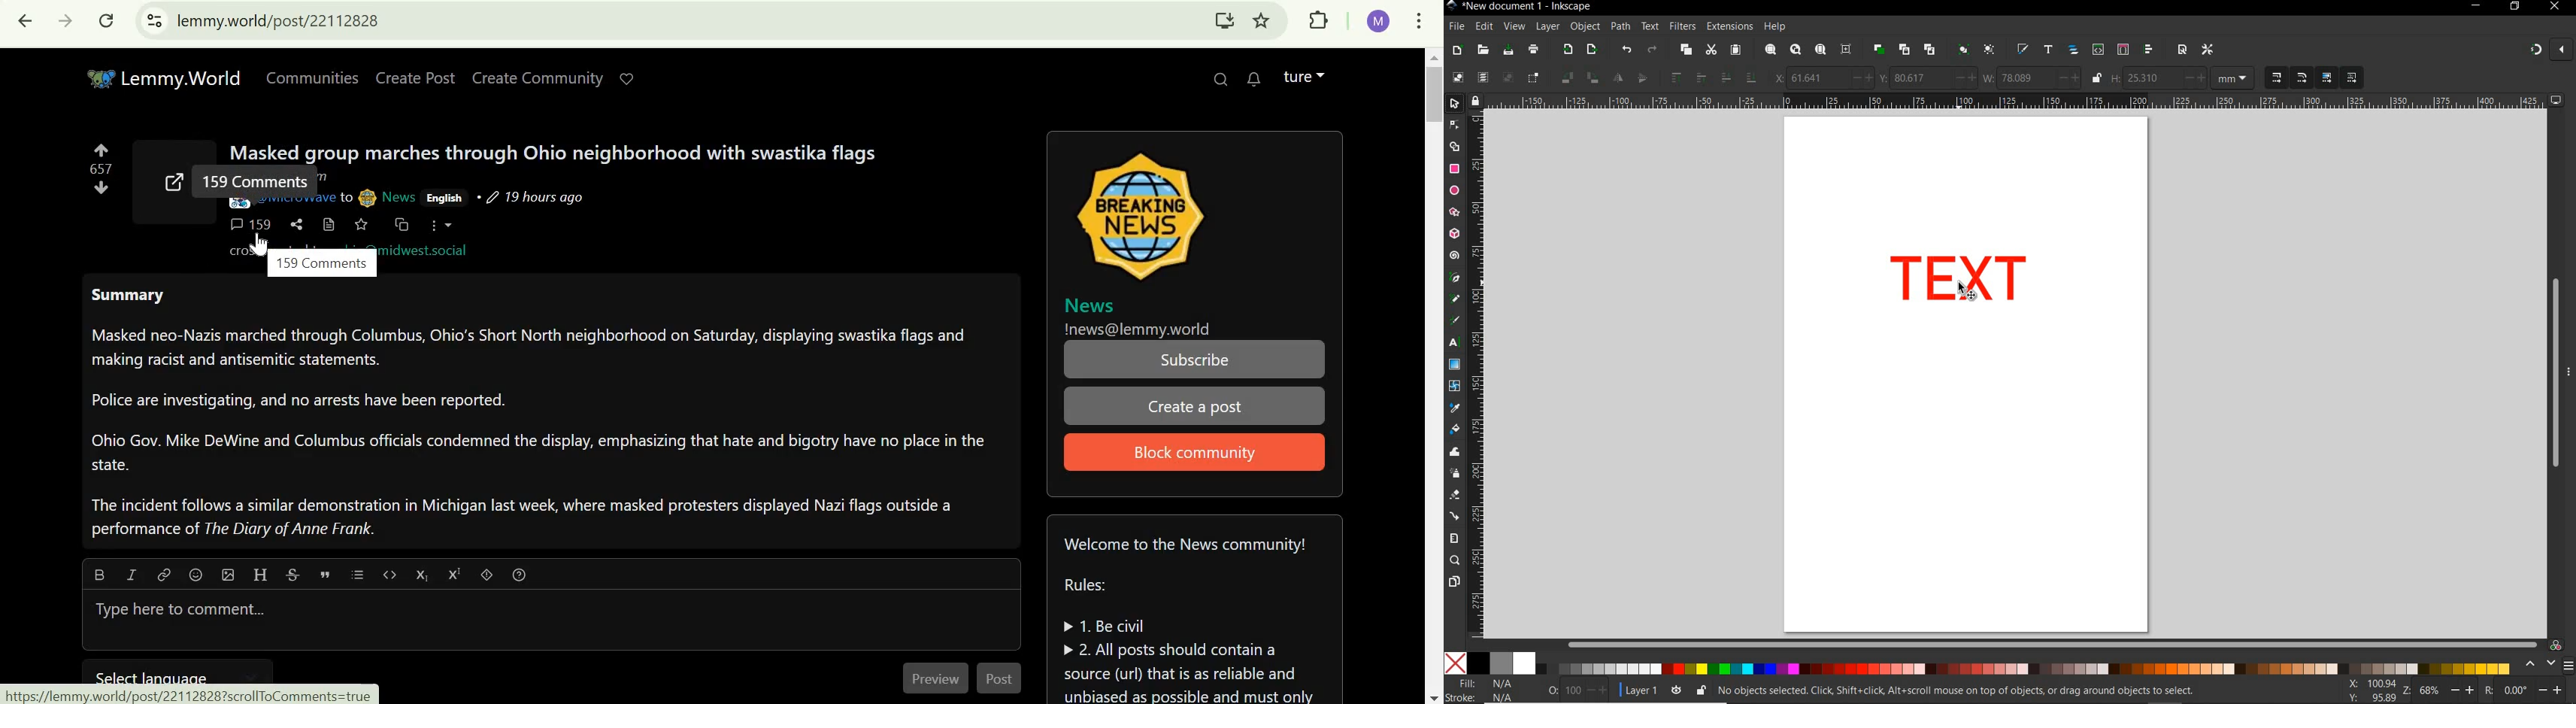 This screenshot has height=728, width=2576. Describe the element at coordinates (520, 575) in the screenshot. I see `formatting help` at that location.